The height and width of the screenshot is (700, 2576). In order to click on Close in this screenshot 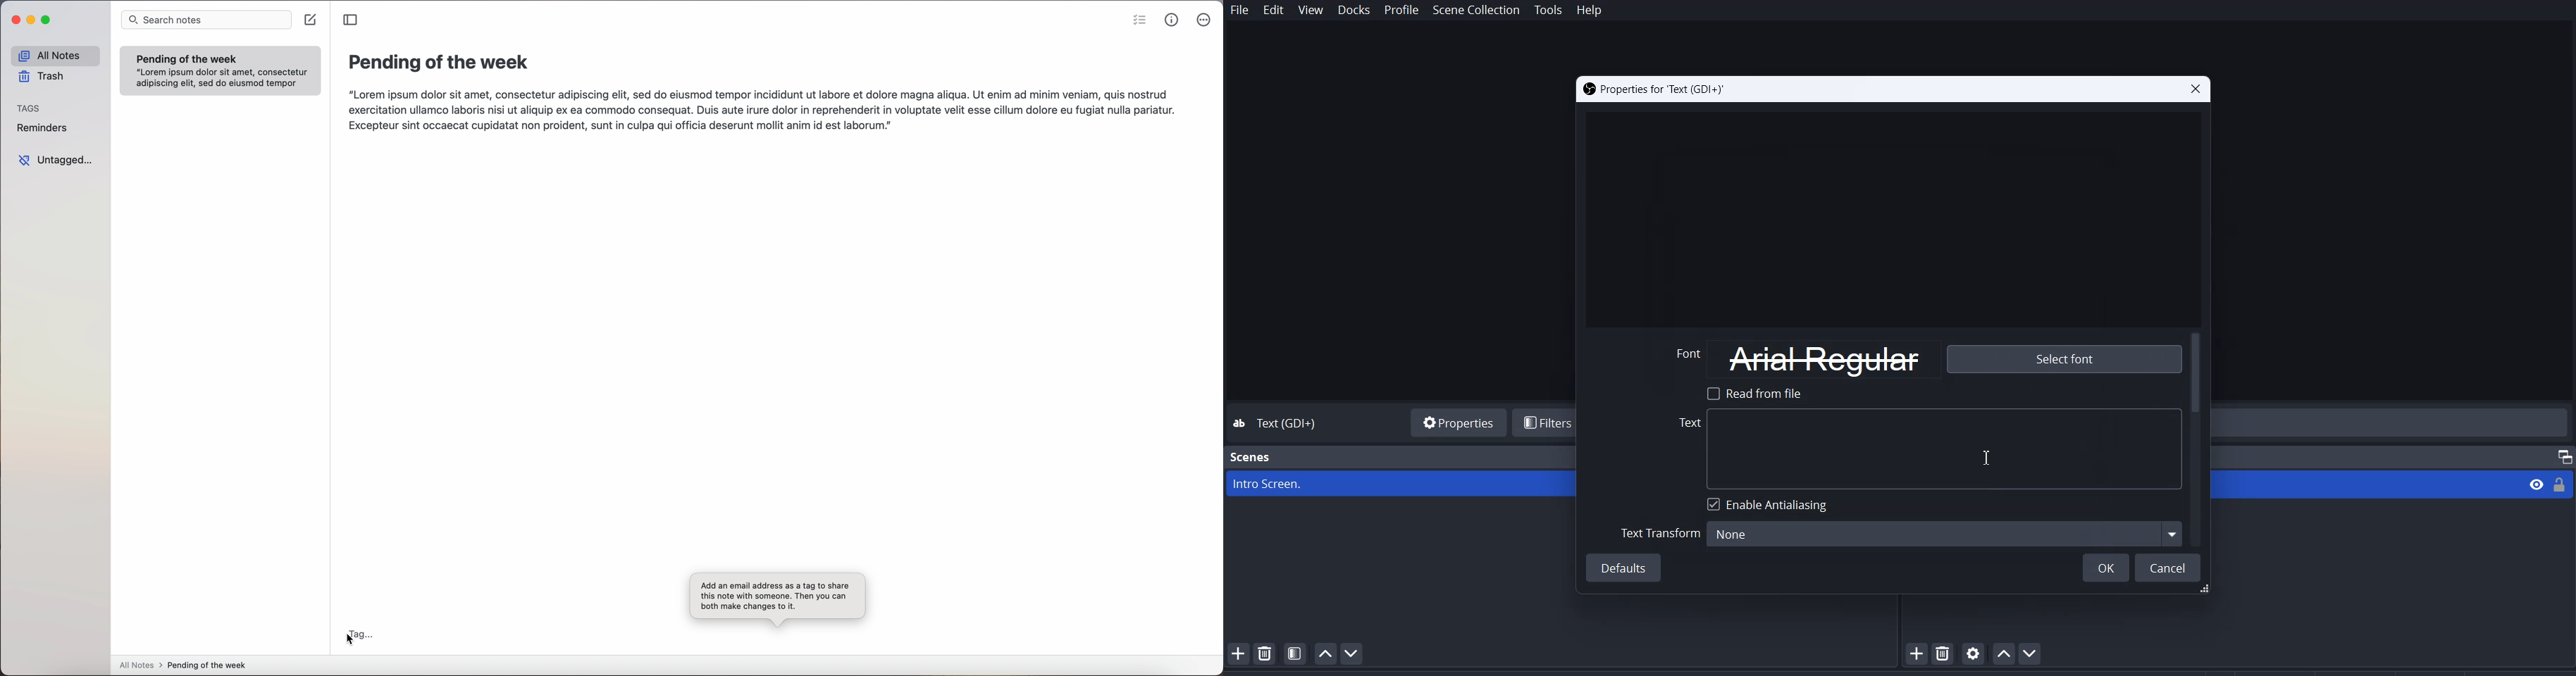, I will do `click(2193, 89)`.